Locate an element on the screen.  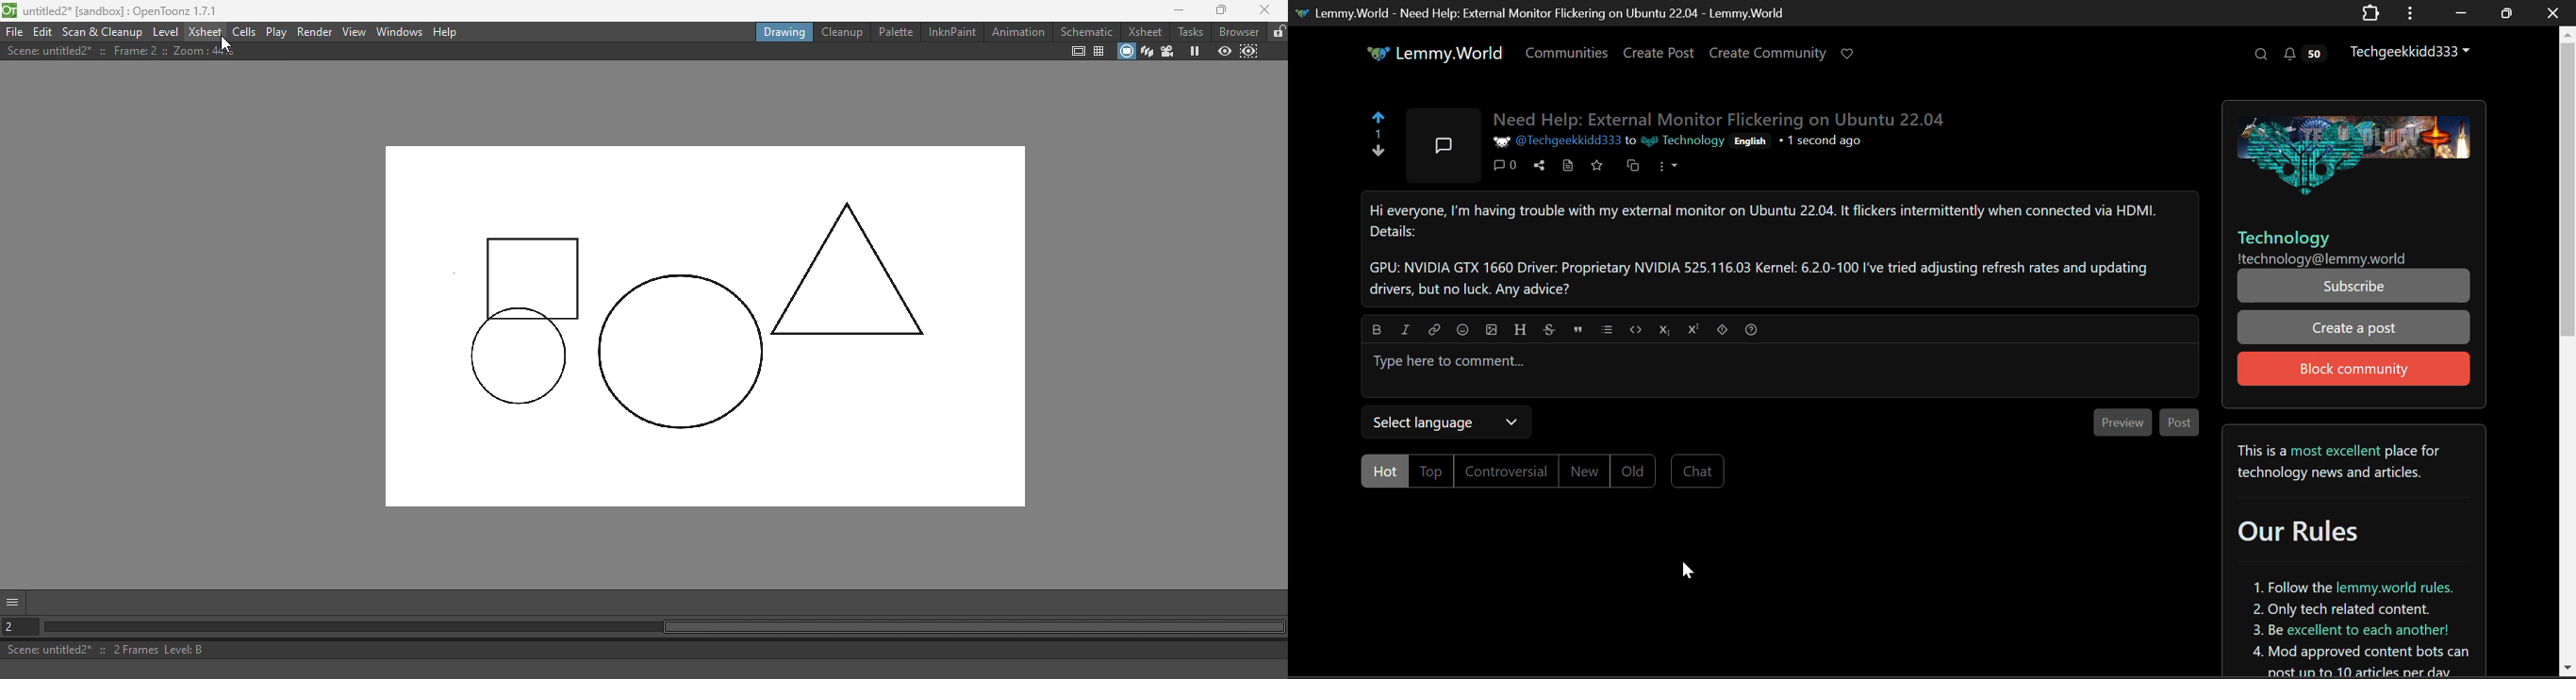
Block community is located at coordinates (2354, 369).